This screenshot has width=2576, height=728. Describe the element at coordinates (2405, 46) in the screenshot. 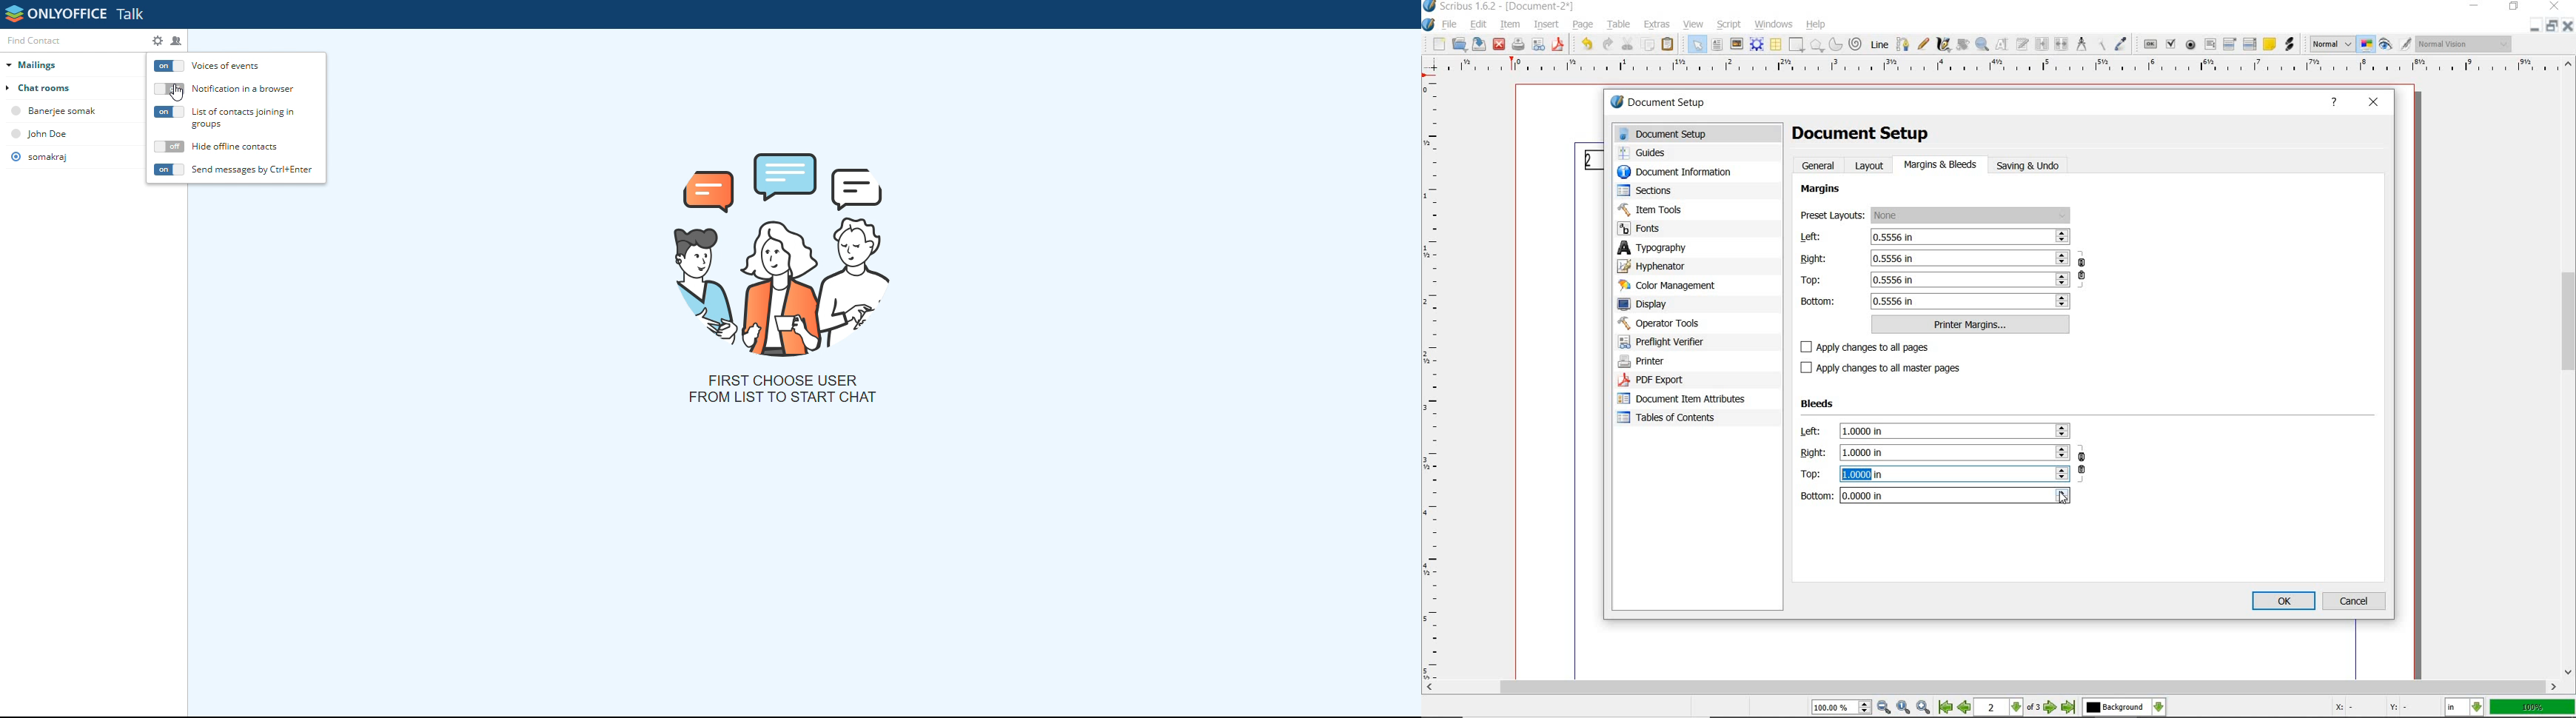

I see `Edit in Preview Mode` at that location.